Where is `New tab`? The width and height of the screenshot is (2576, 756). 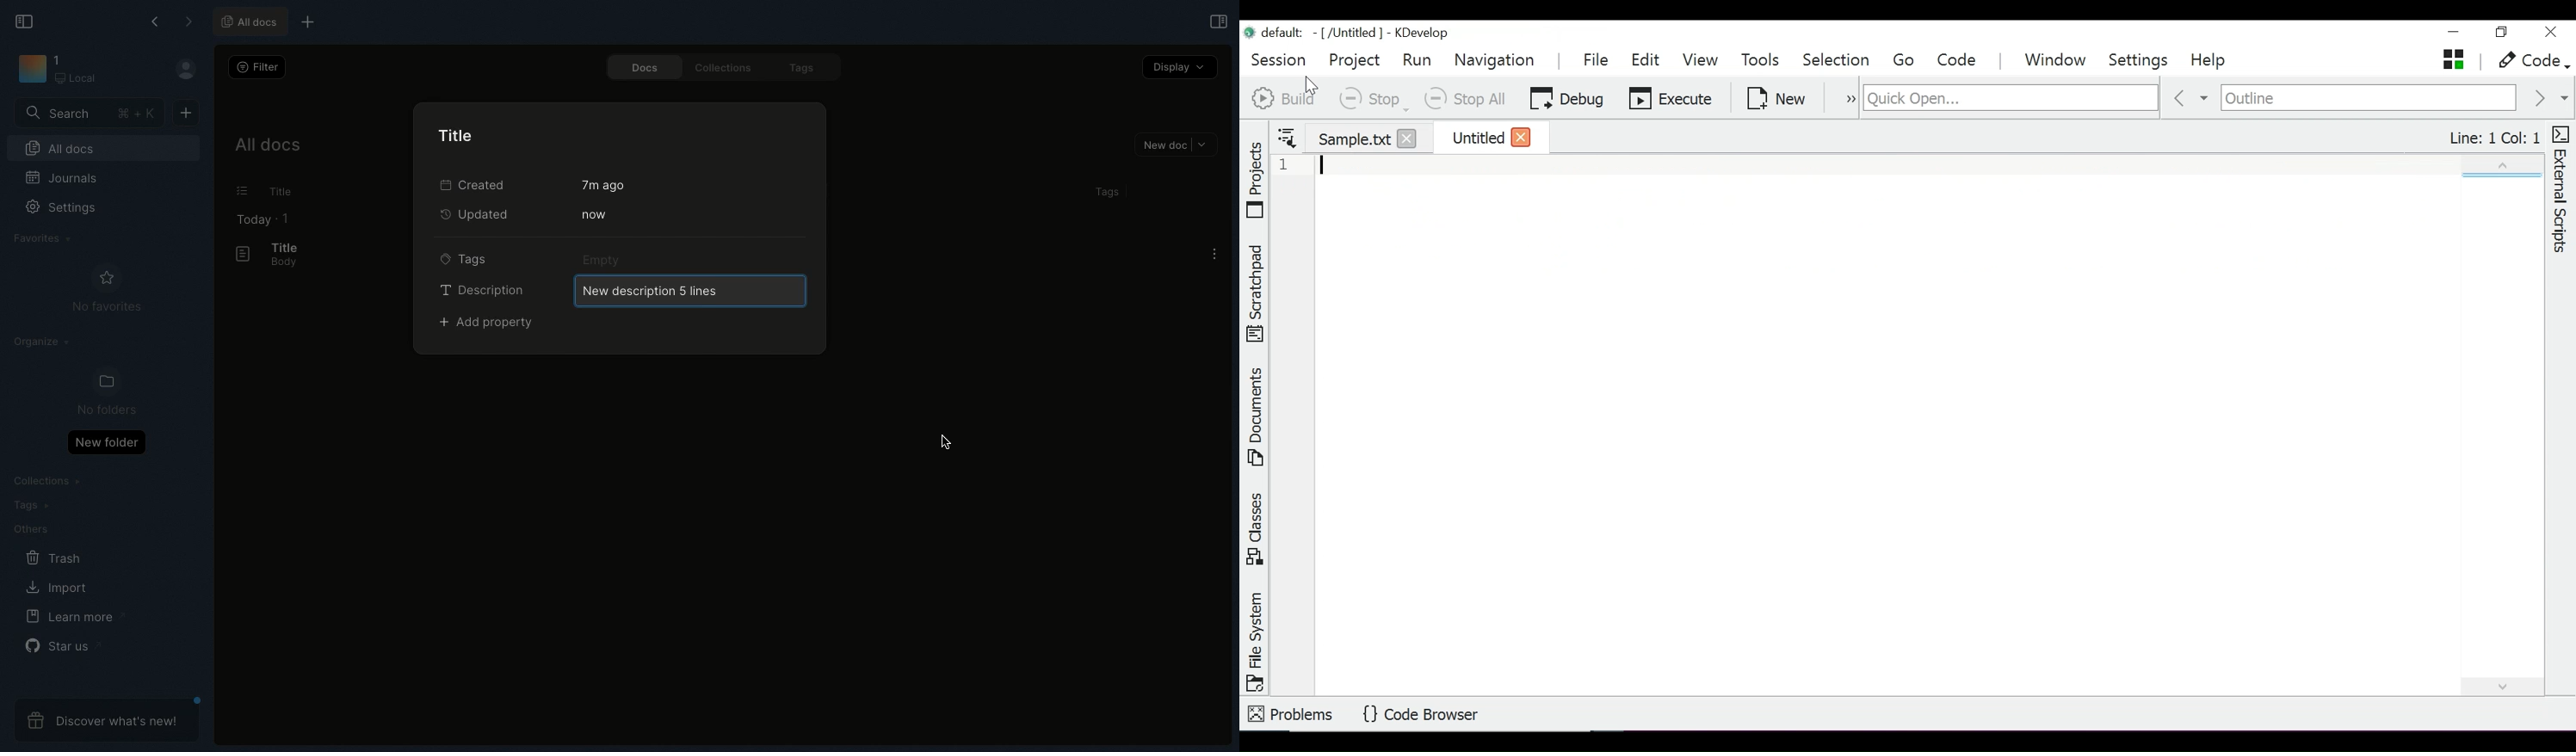
New tab is located at coordinates (305, 23).